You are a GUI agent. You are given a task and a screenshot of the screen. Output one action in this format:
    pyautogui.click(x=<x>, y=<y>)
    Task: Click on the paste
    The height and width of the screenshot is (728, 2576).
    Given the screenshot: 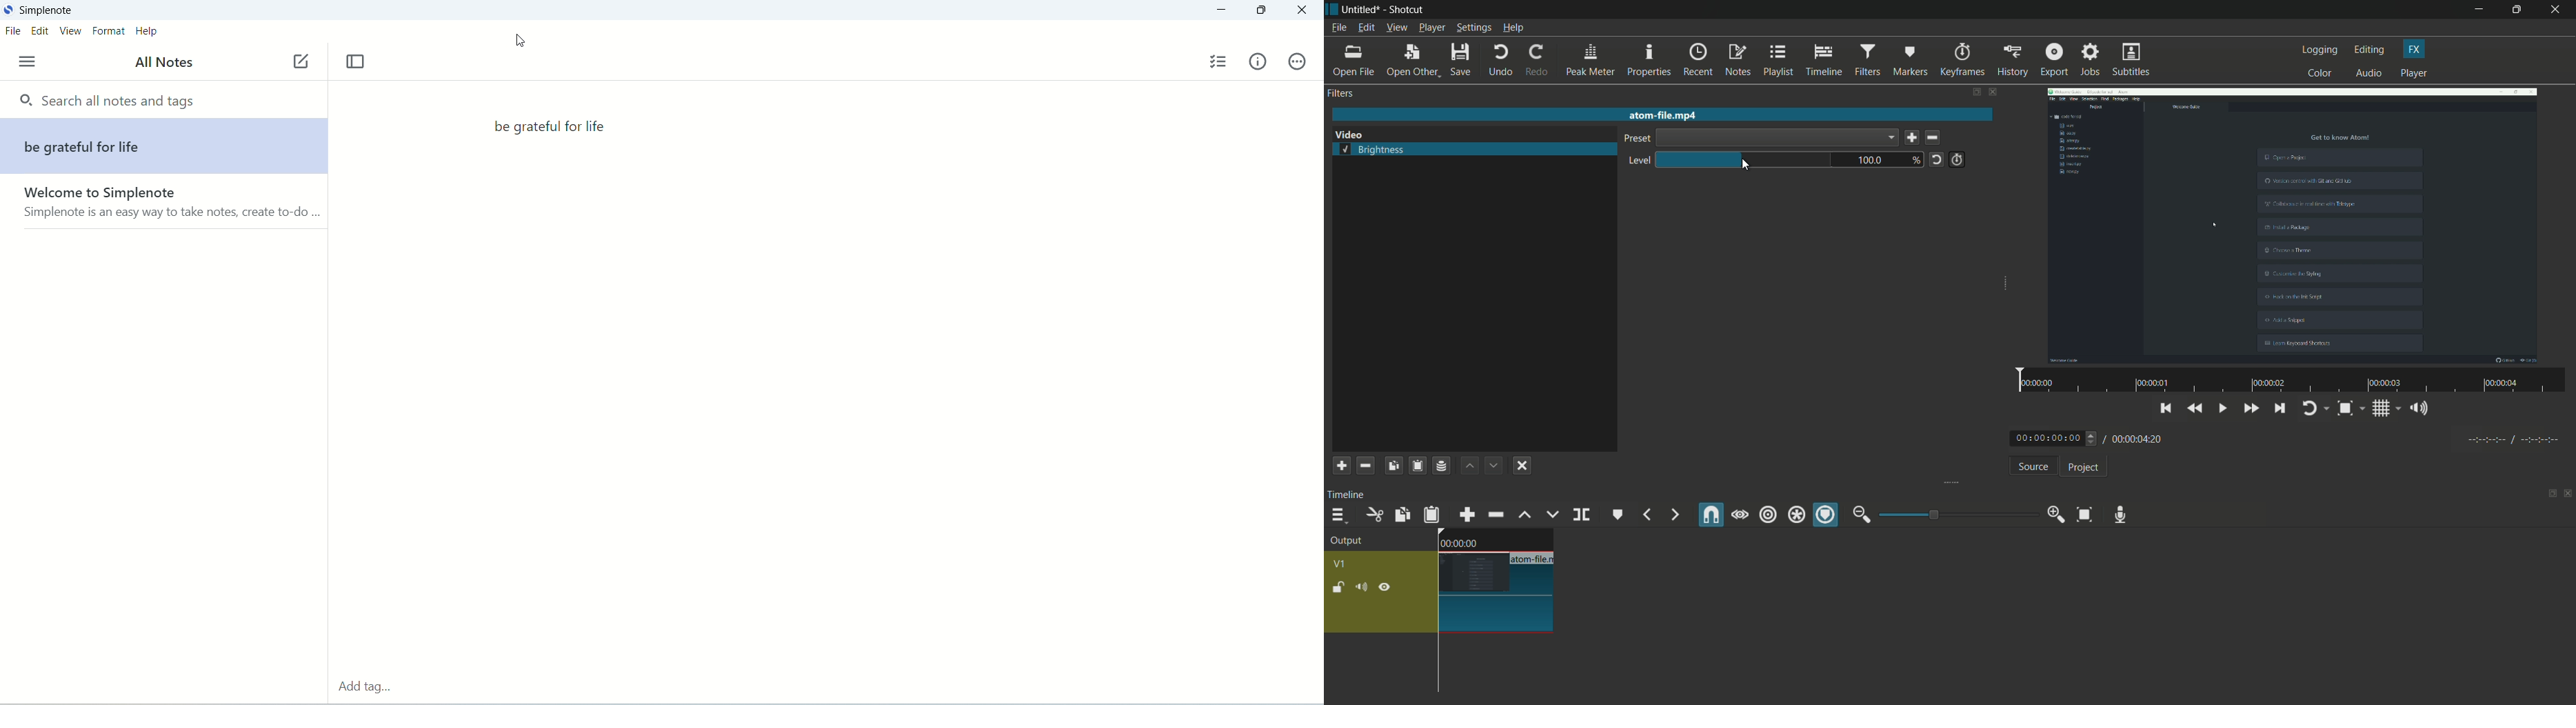 What is the action you would take?
    pyautogui.click(x=1432, y=514)
    